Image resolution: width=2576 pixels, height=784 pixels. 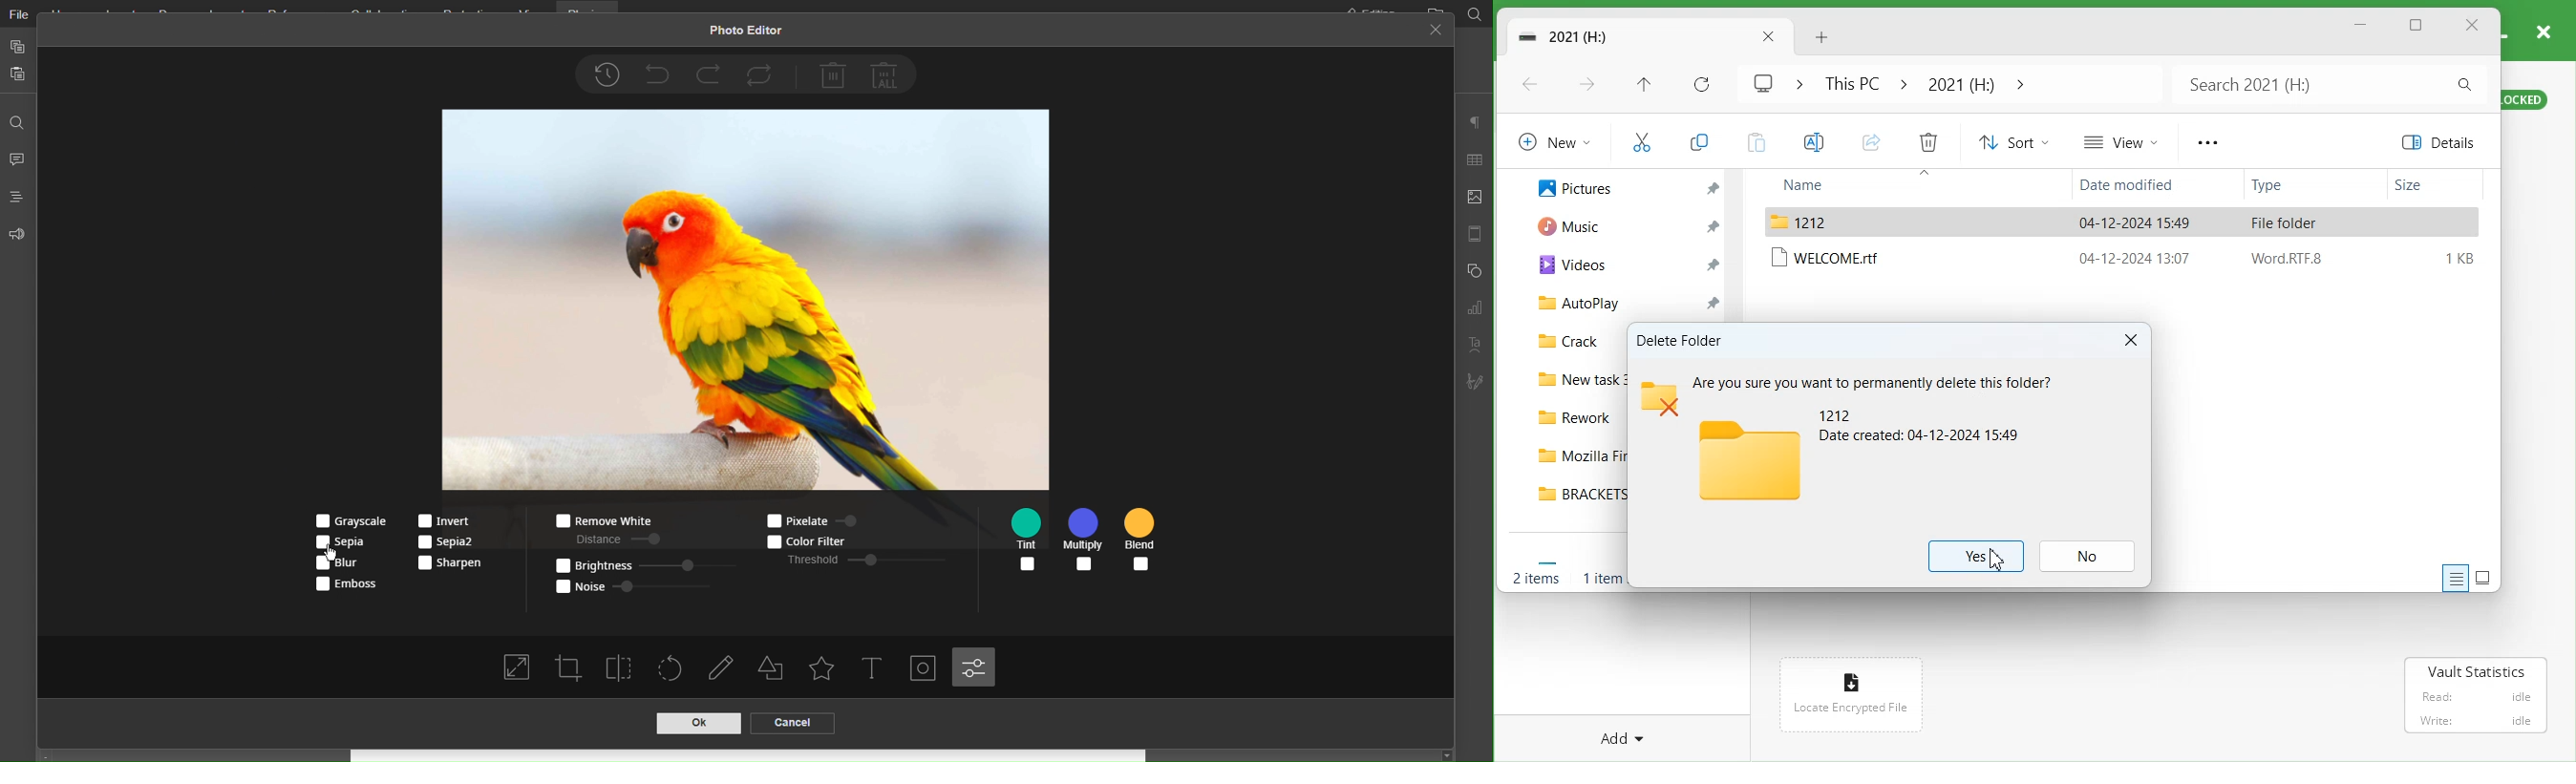 What do you see at coordinates (763, 74) in the screenshot?
I see `Refresh` at bounding box center [763, 74].